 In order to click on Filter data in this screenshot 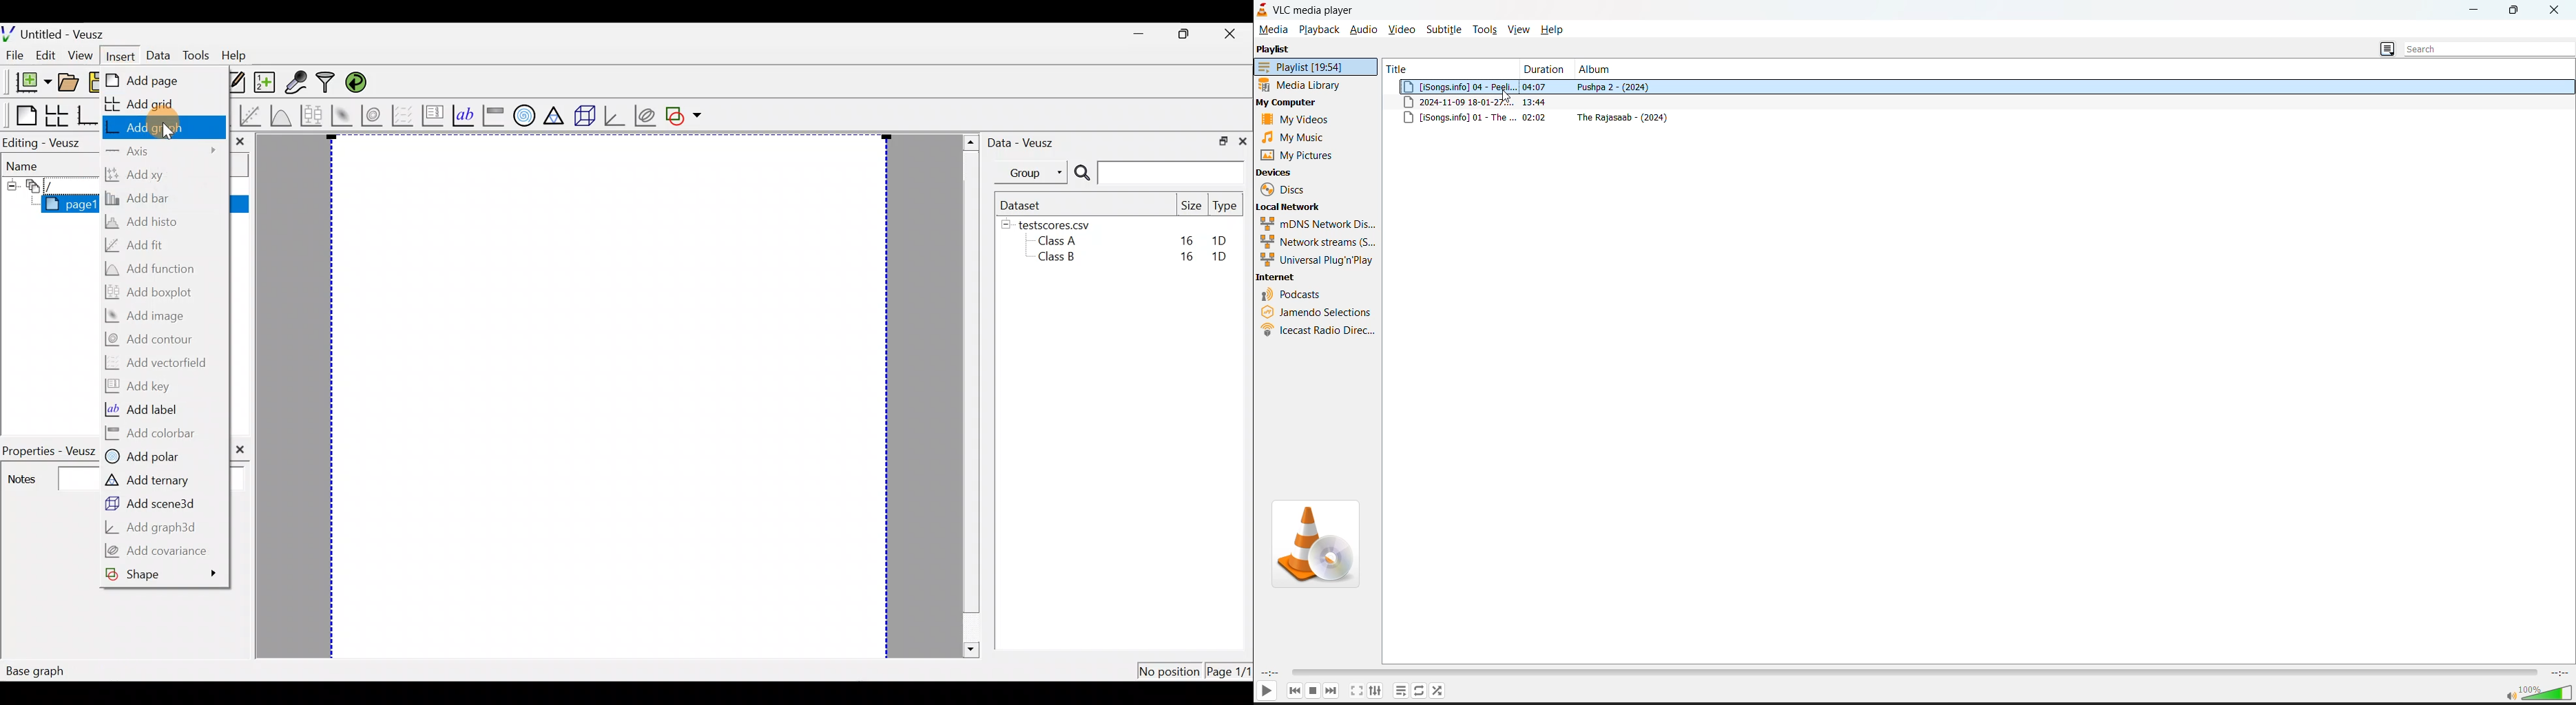, I will do `click(327, 83)`.